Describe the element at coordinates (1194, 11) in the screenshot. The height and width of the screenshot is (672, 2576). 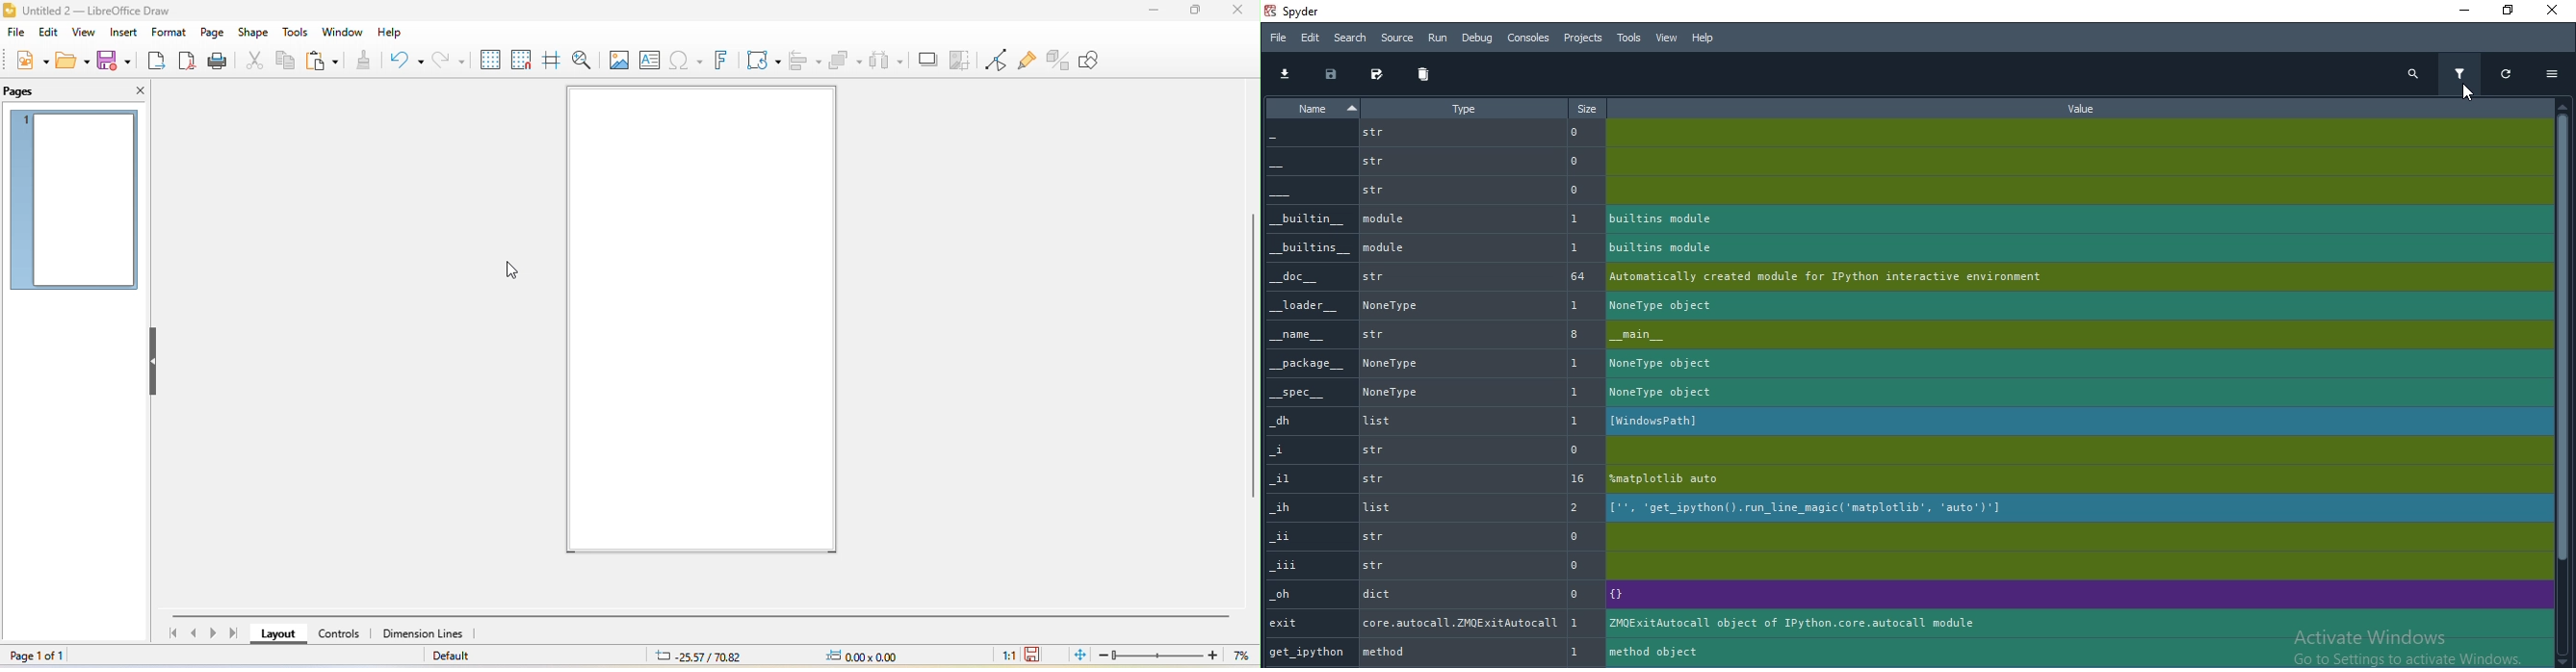
I see `maximize` at that location.